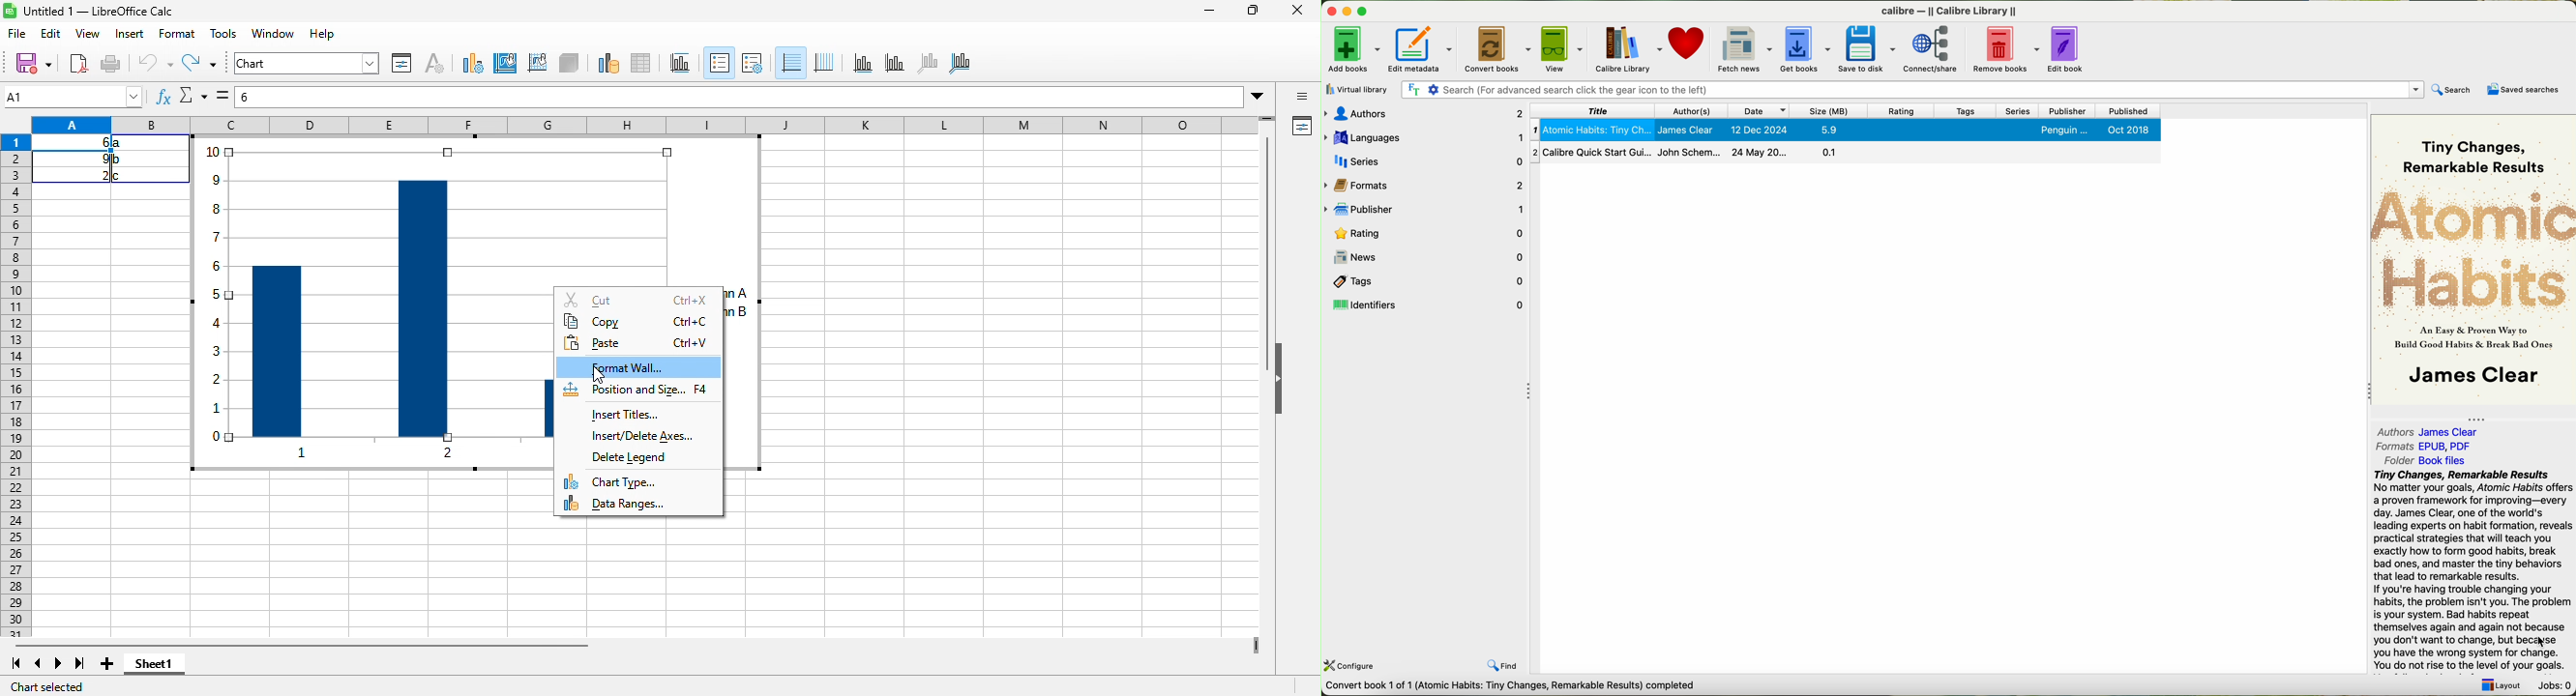  What do you see at coordinates (1844, 154) in the screenshot?
I see `second book` at bounding box center [1844, 154].